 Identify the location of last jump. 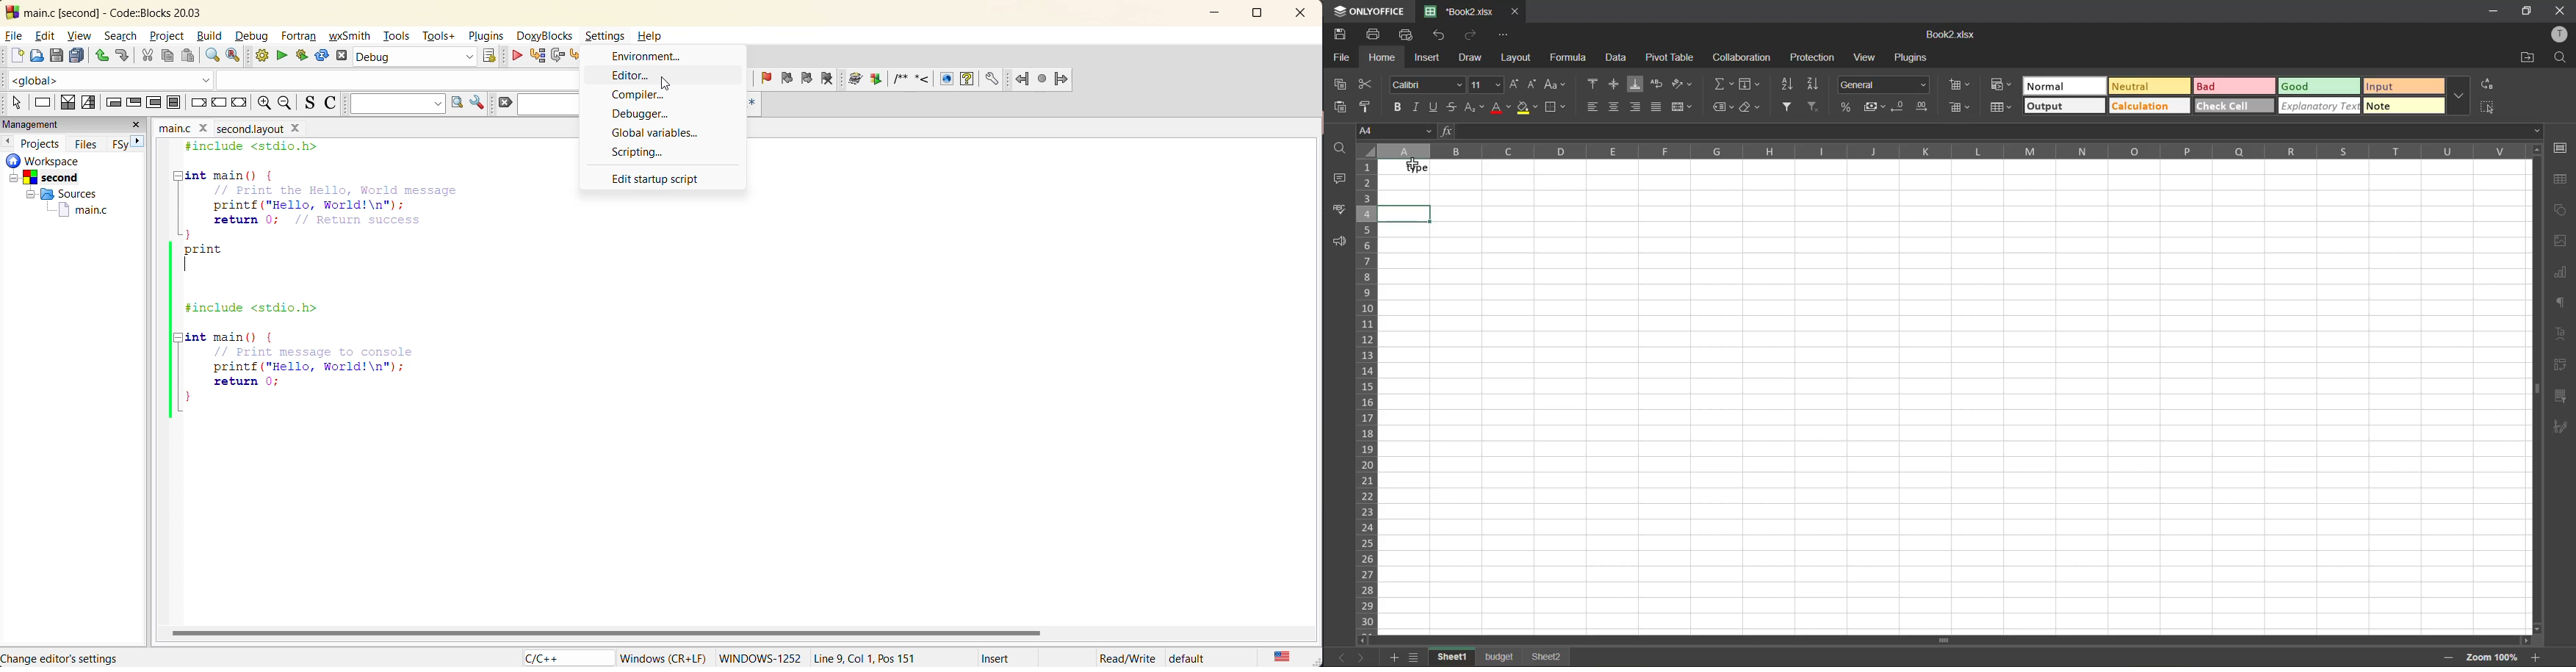
(1042, 79).